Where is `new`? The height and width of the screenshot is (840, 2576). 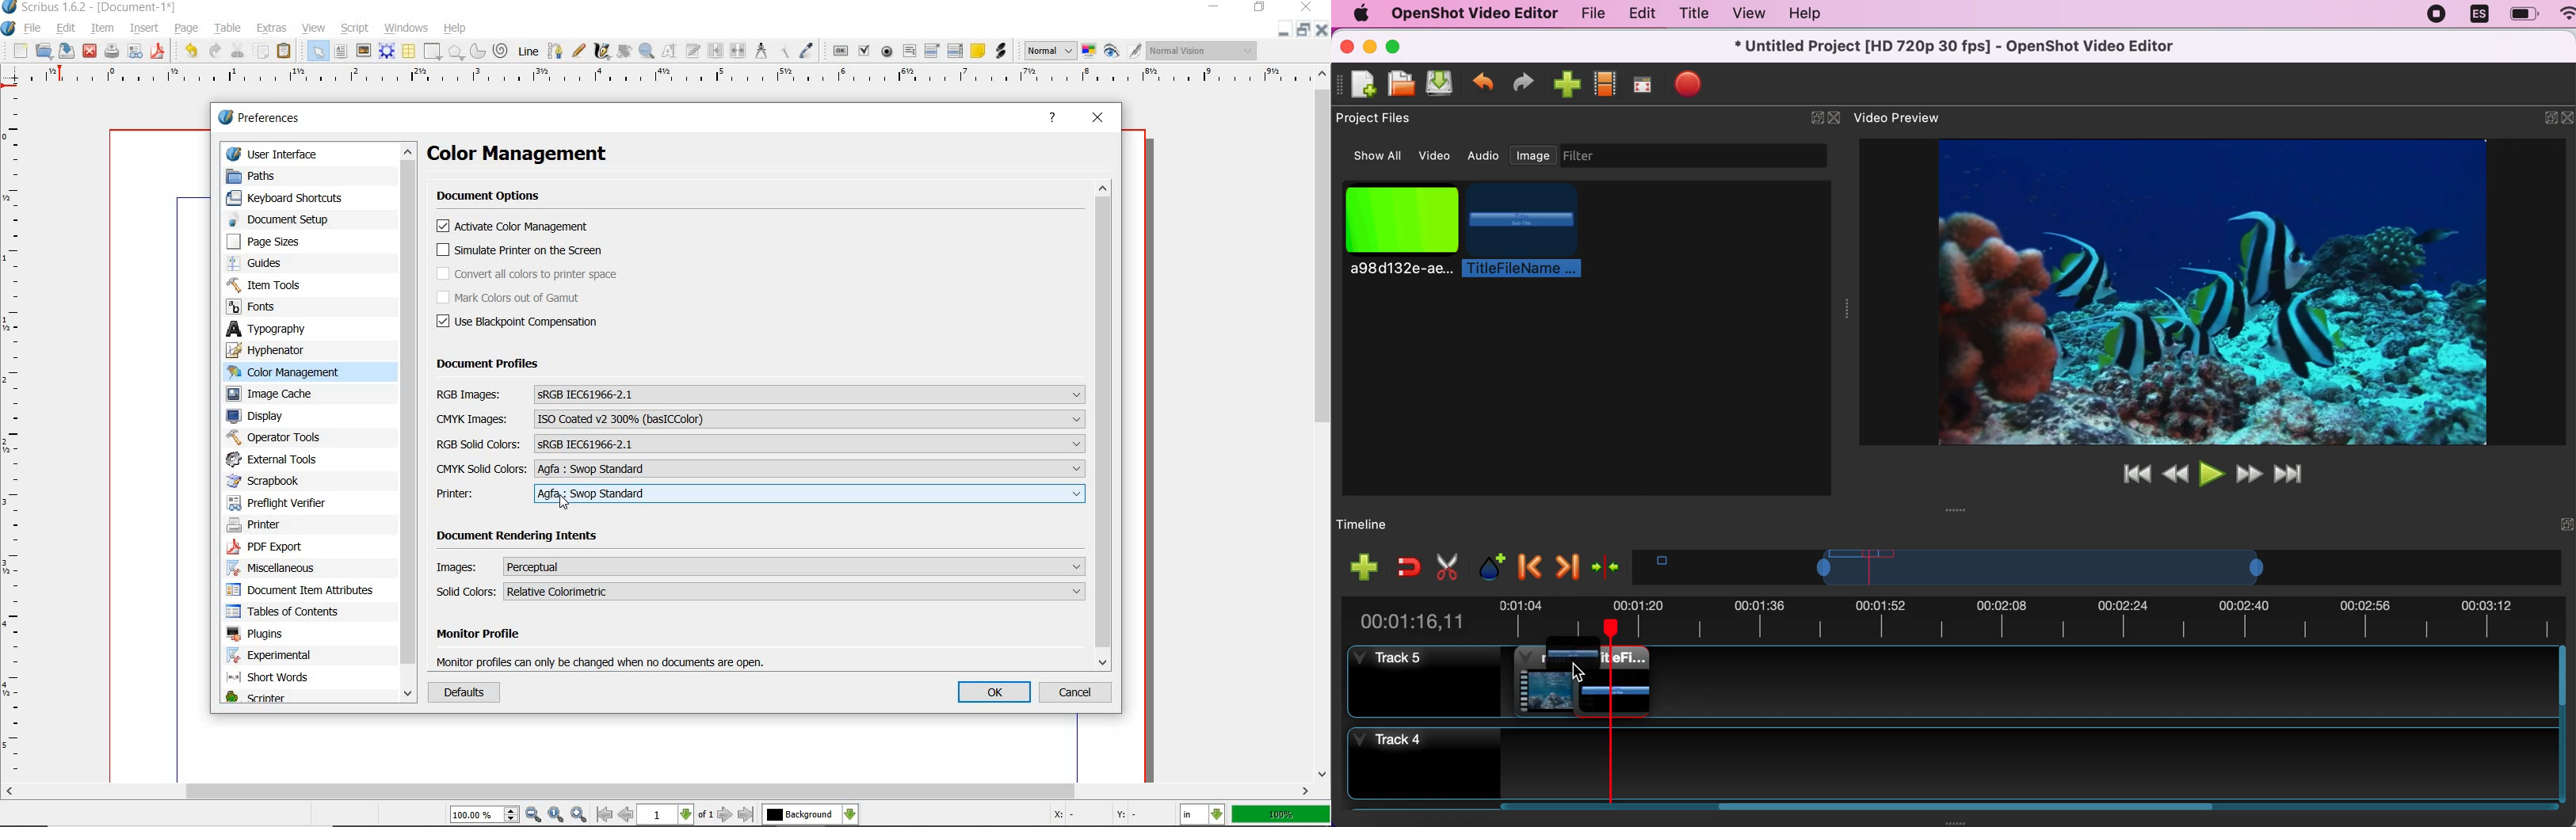 new is located at coordinates (20, 51).